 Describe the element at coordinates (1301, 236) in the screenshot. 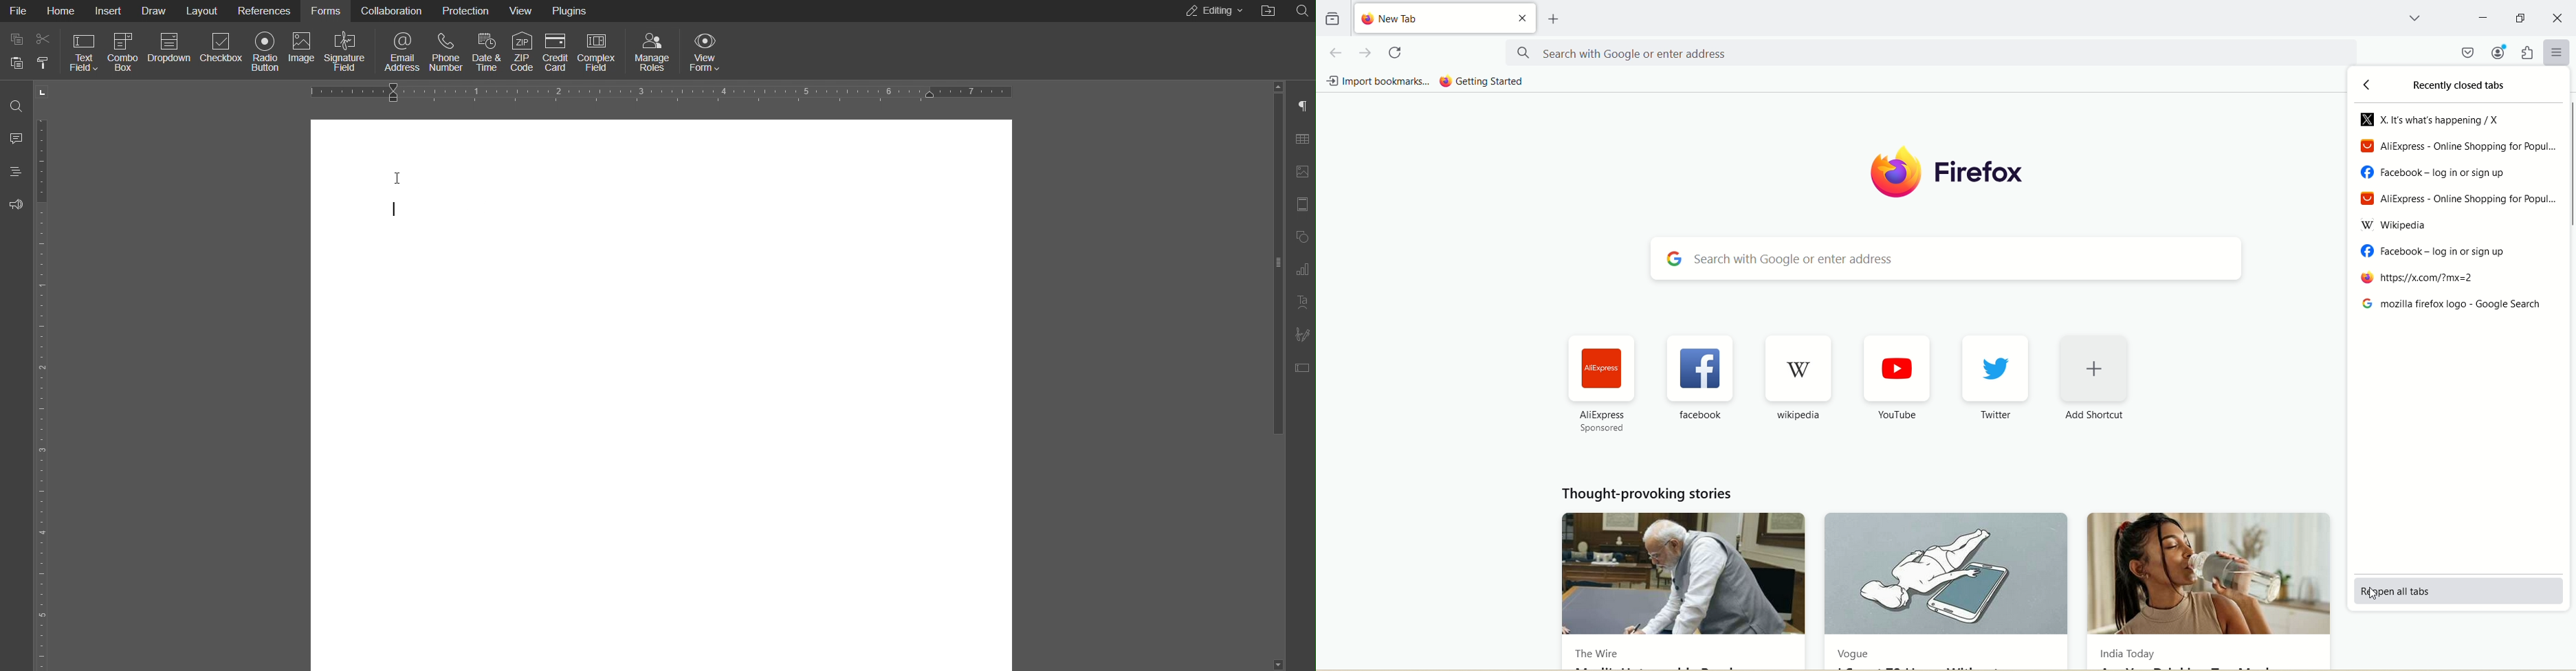

I see `Shape Settings` at that location.